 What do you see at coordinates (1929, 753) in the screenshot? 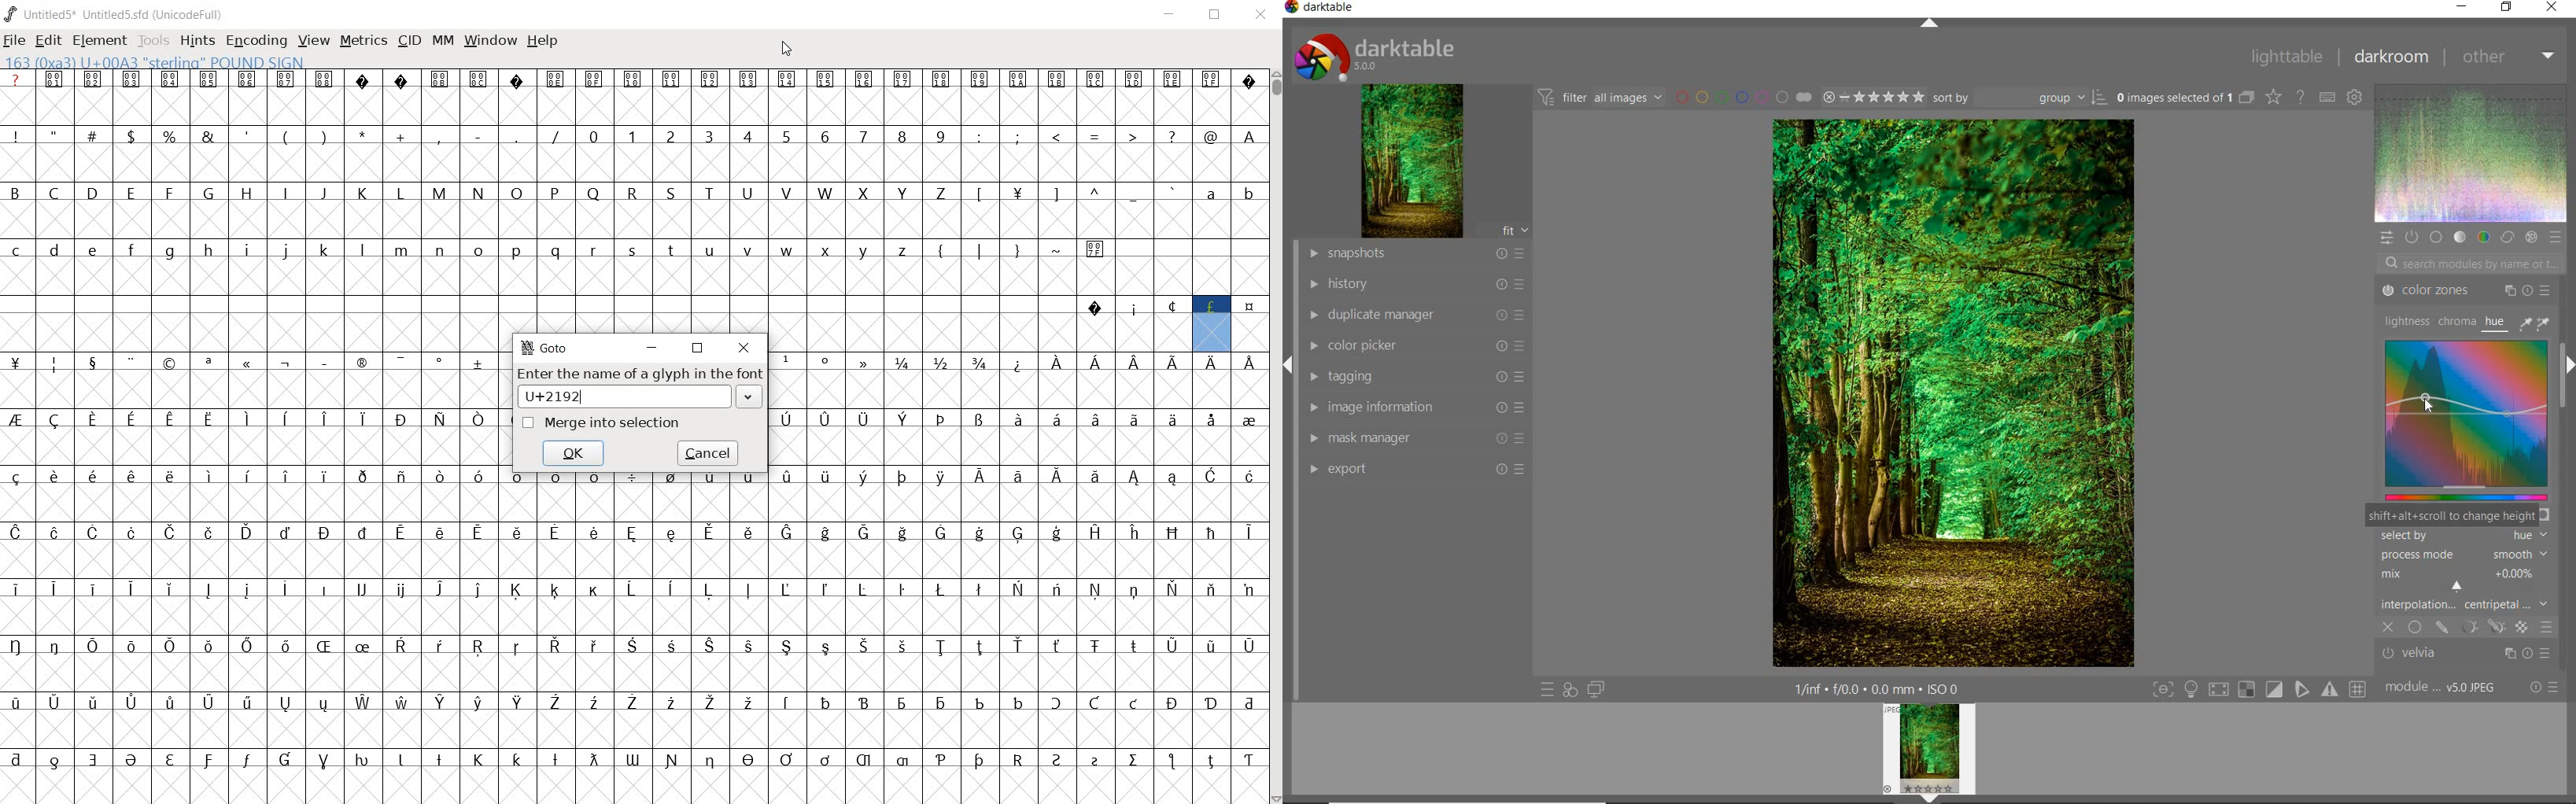
I see `IMAGE PREVIEW` at bounding box center [1929, 753].